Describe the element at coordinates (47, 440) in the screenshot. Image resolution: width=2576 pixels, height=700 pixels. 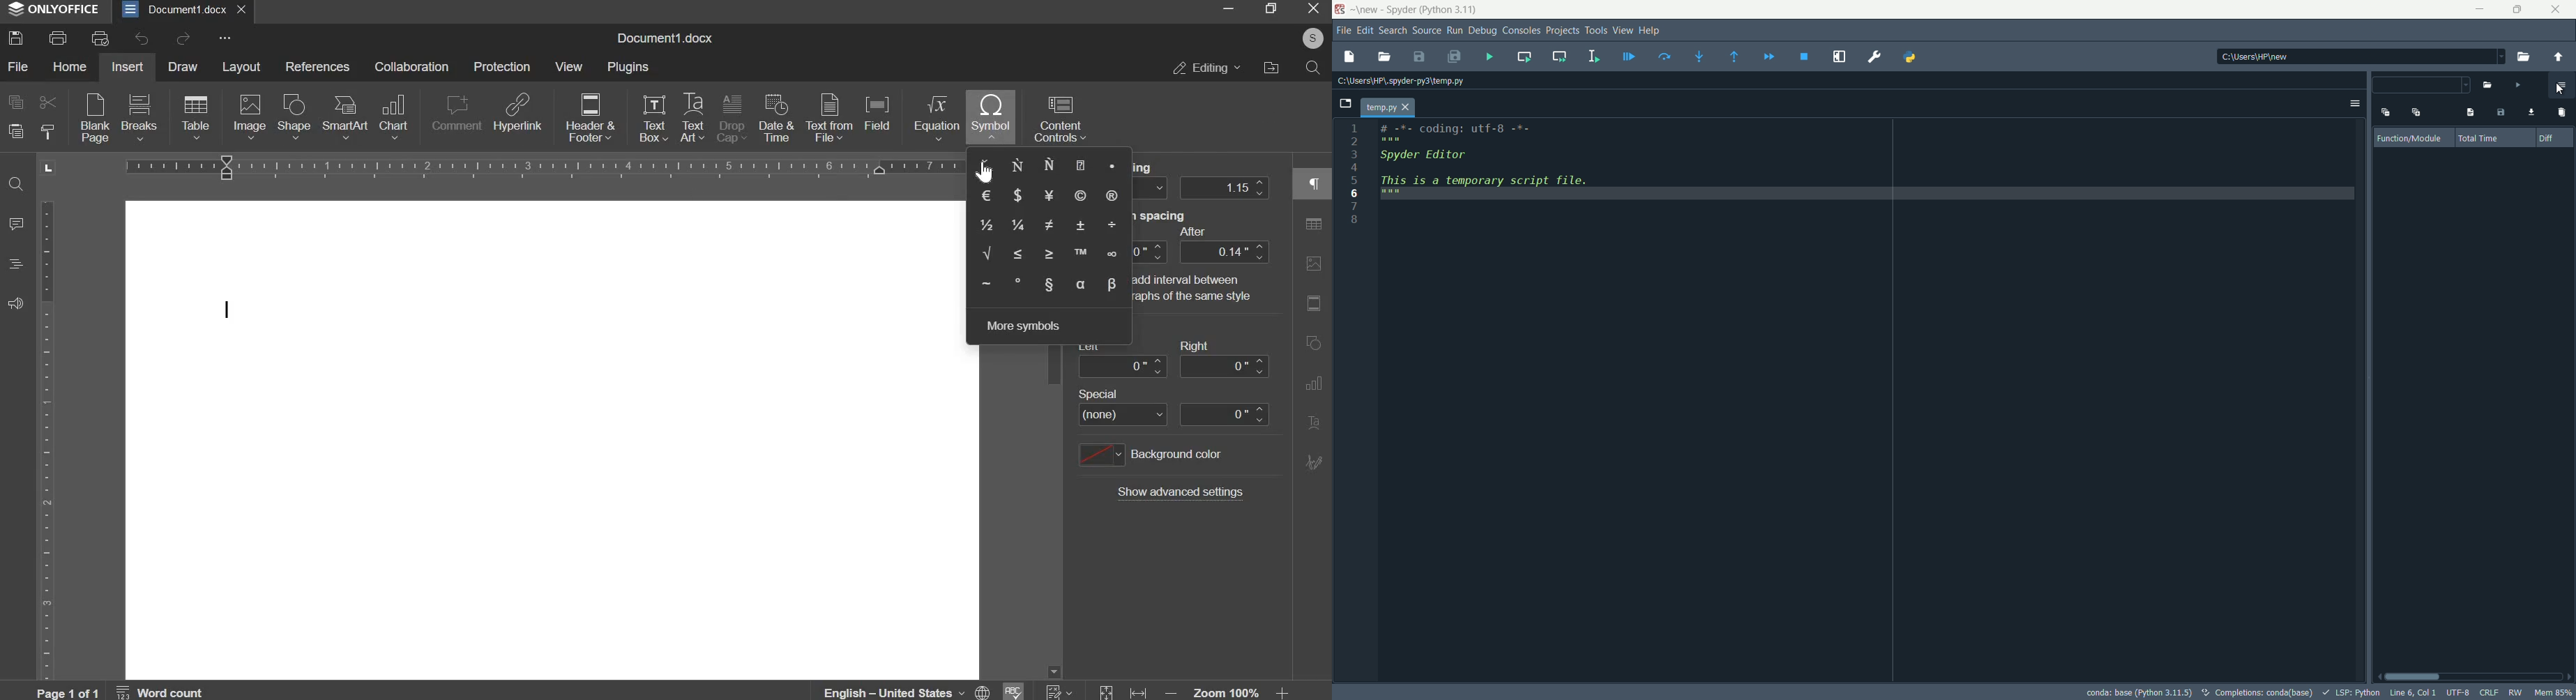
I see `vertical scale` at that location.